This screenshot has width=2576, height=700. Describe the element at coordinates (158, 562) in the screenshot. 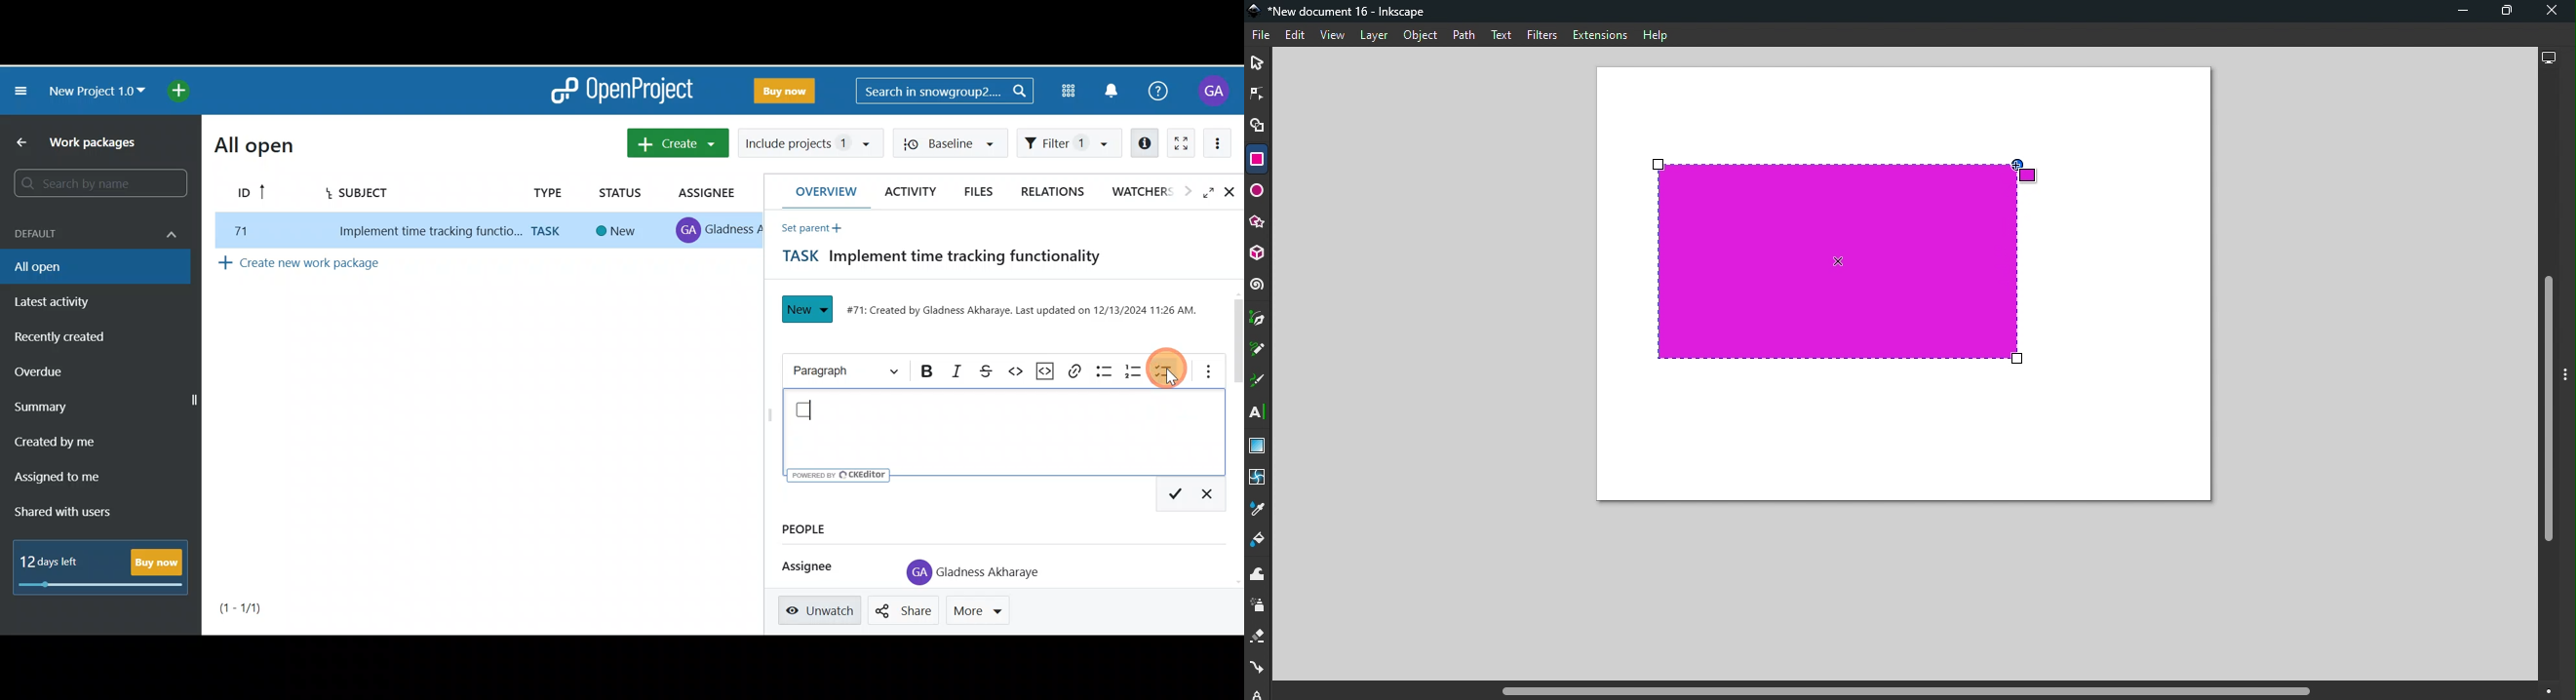

I see `Buy now` at that location.